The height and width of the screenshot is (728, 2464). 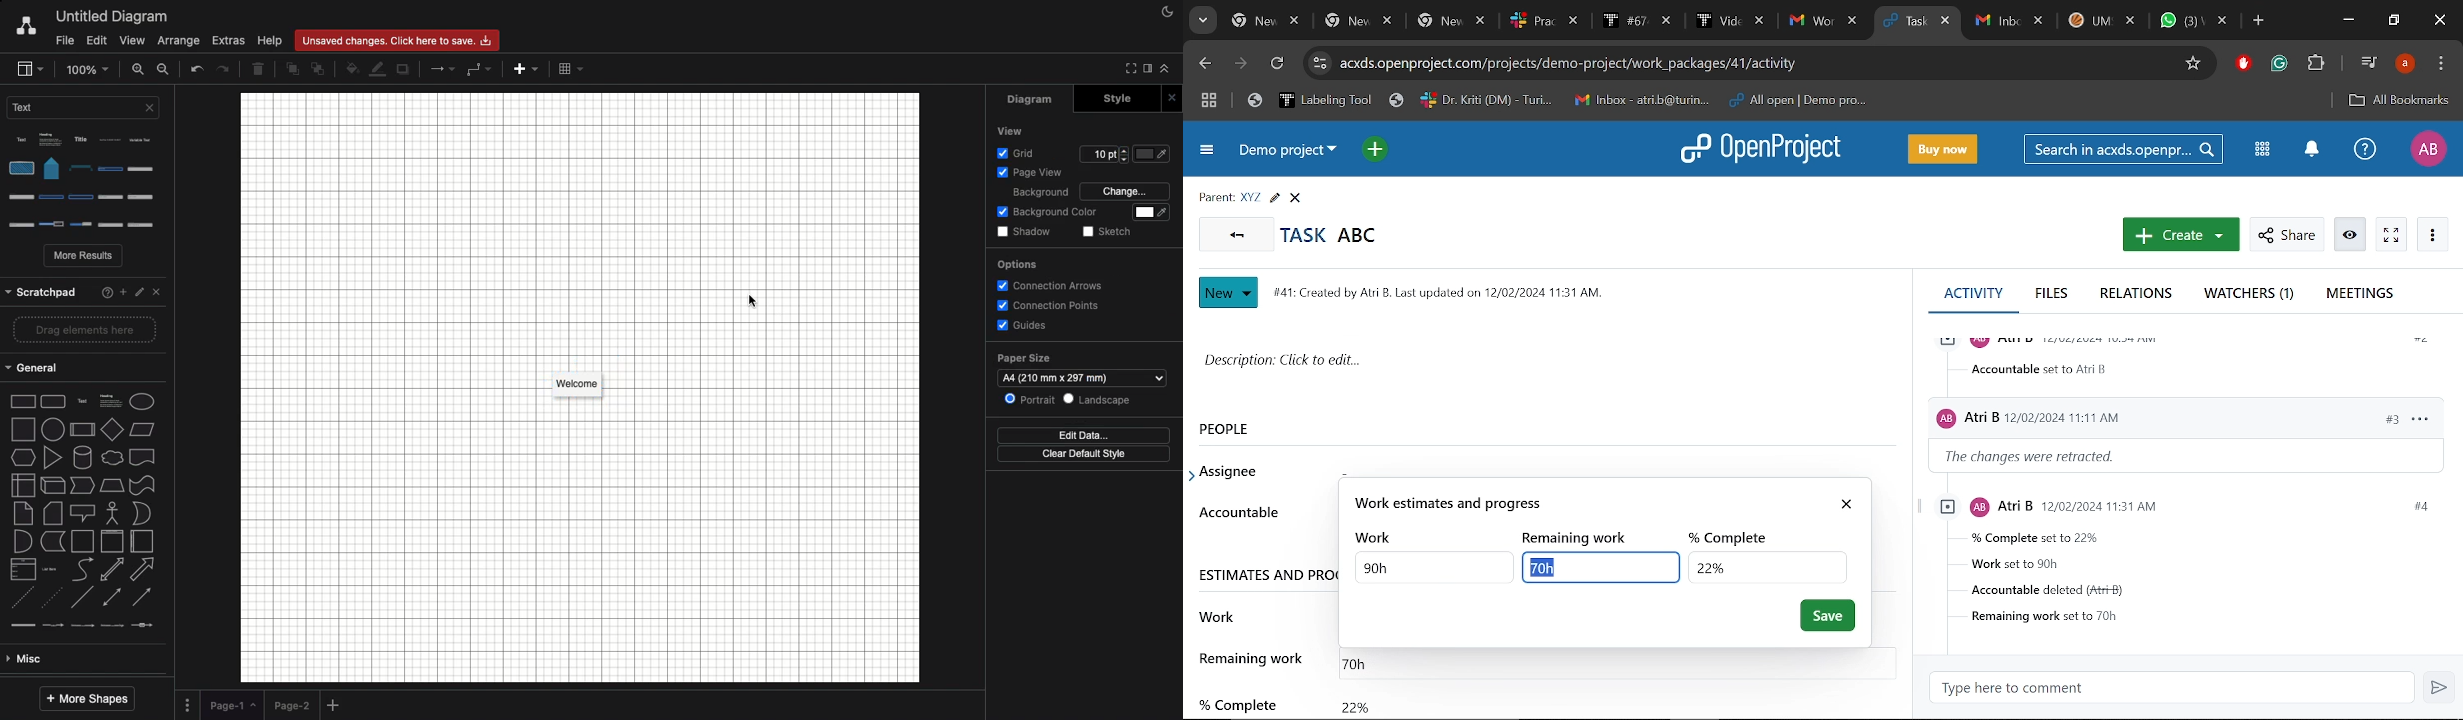 What do you see at coordinates (88, 488) in the screenshot?
I see `line types` at bounding box center [88, 488].